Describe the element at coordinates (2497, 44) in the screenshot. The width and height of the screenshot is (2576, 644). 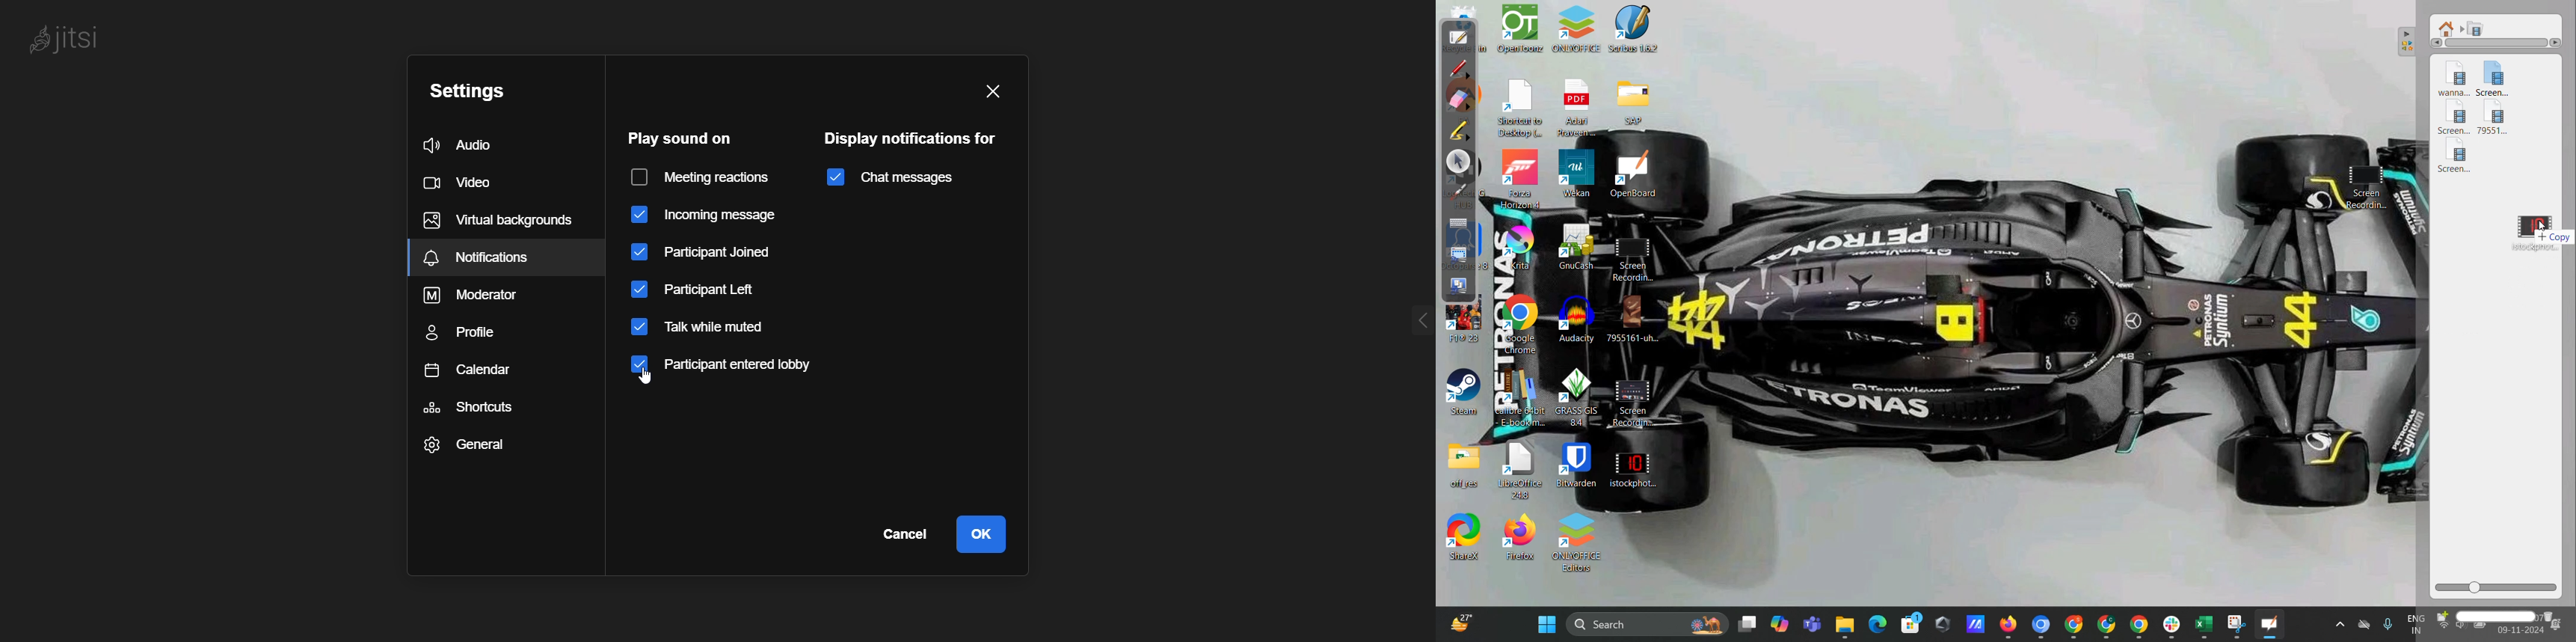
I see `horizontal scroll bar` at that location.